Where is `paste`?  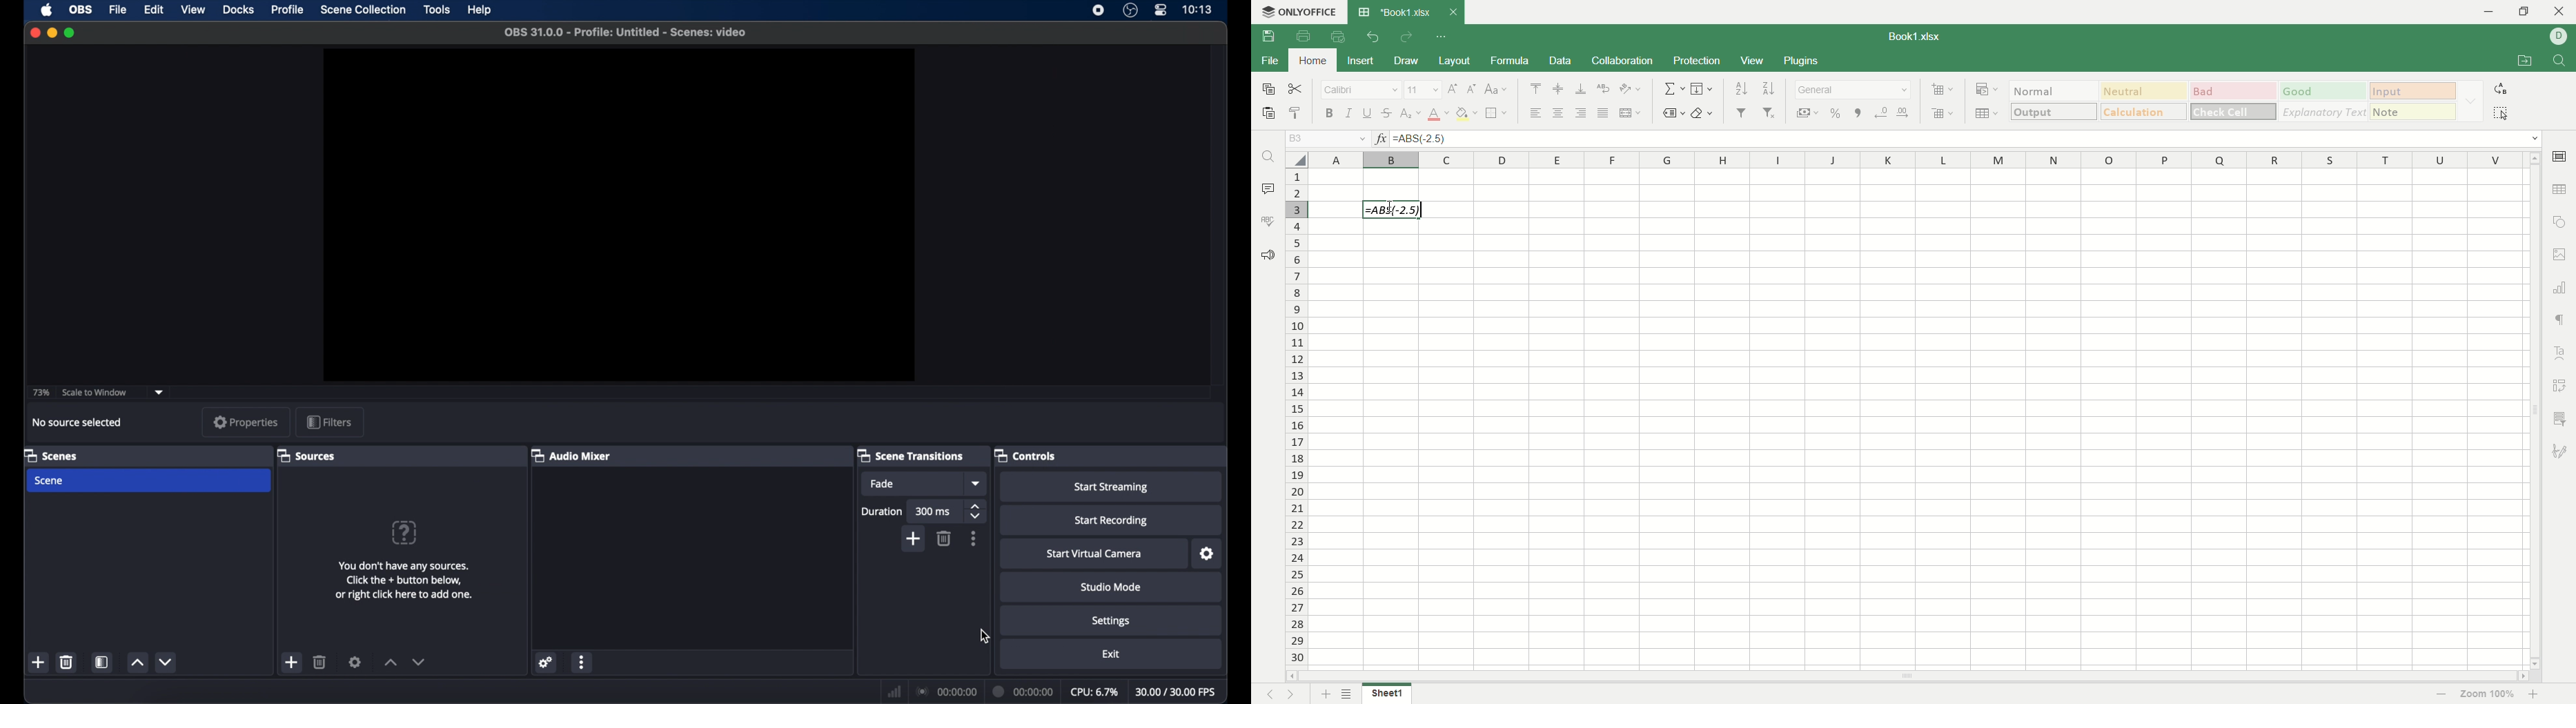
paste is located at coordinates (1267, 113).